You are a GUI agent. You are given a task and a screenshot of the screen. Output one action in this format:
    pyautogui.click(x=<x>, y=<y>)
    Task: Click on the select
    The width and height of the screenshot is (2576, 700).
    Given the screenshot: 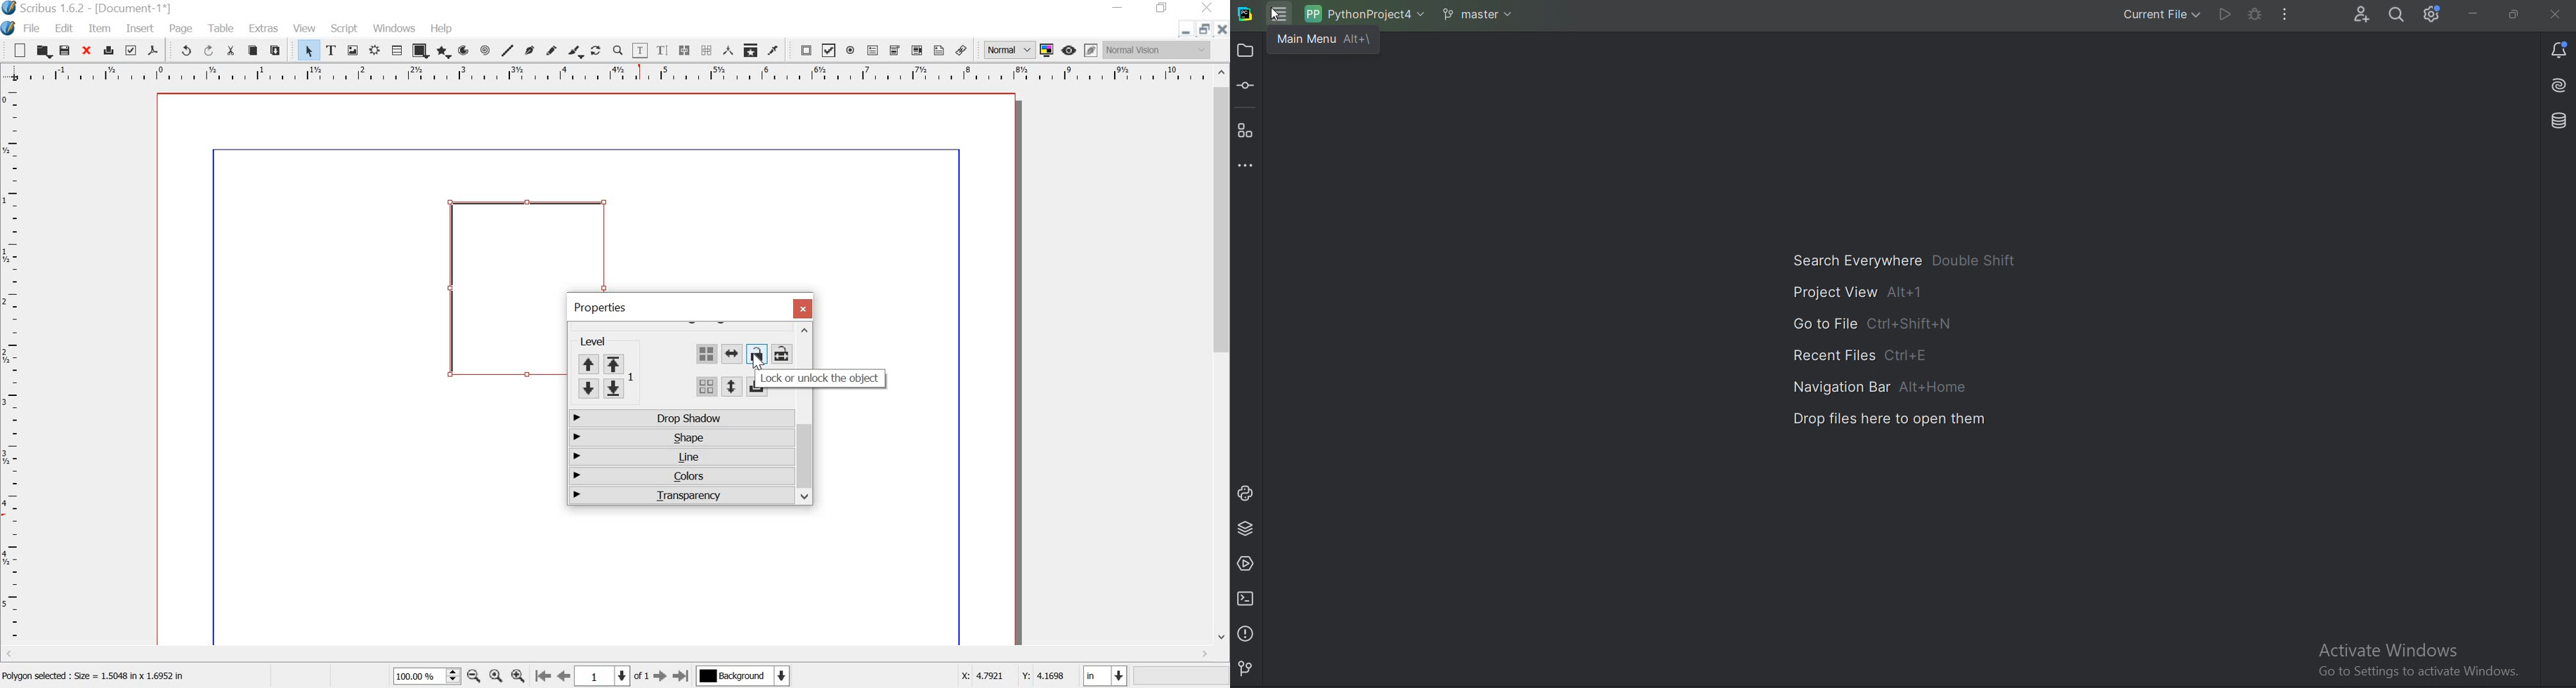 What is the action you would take?
    pyautogui.click(x=303, y=50)
    